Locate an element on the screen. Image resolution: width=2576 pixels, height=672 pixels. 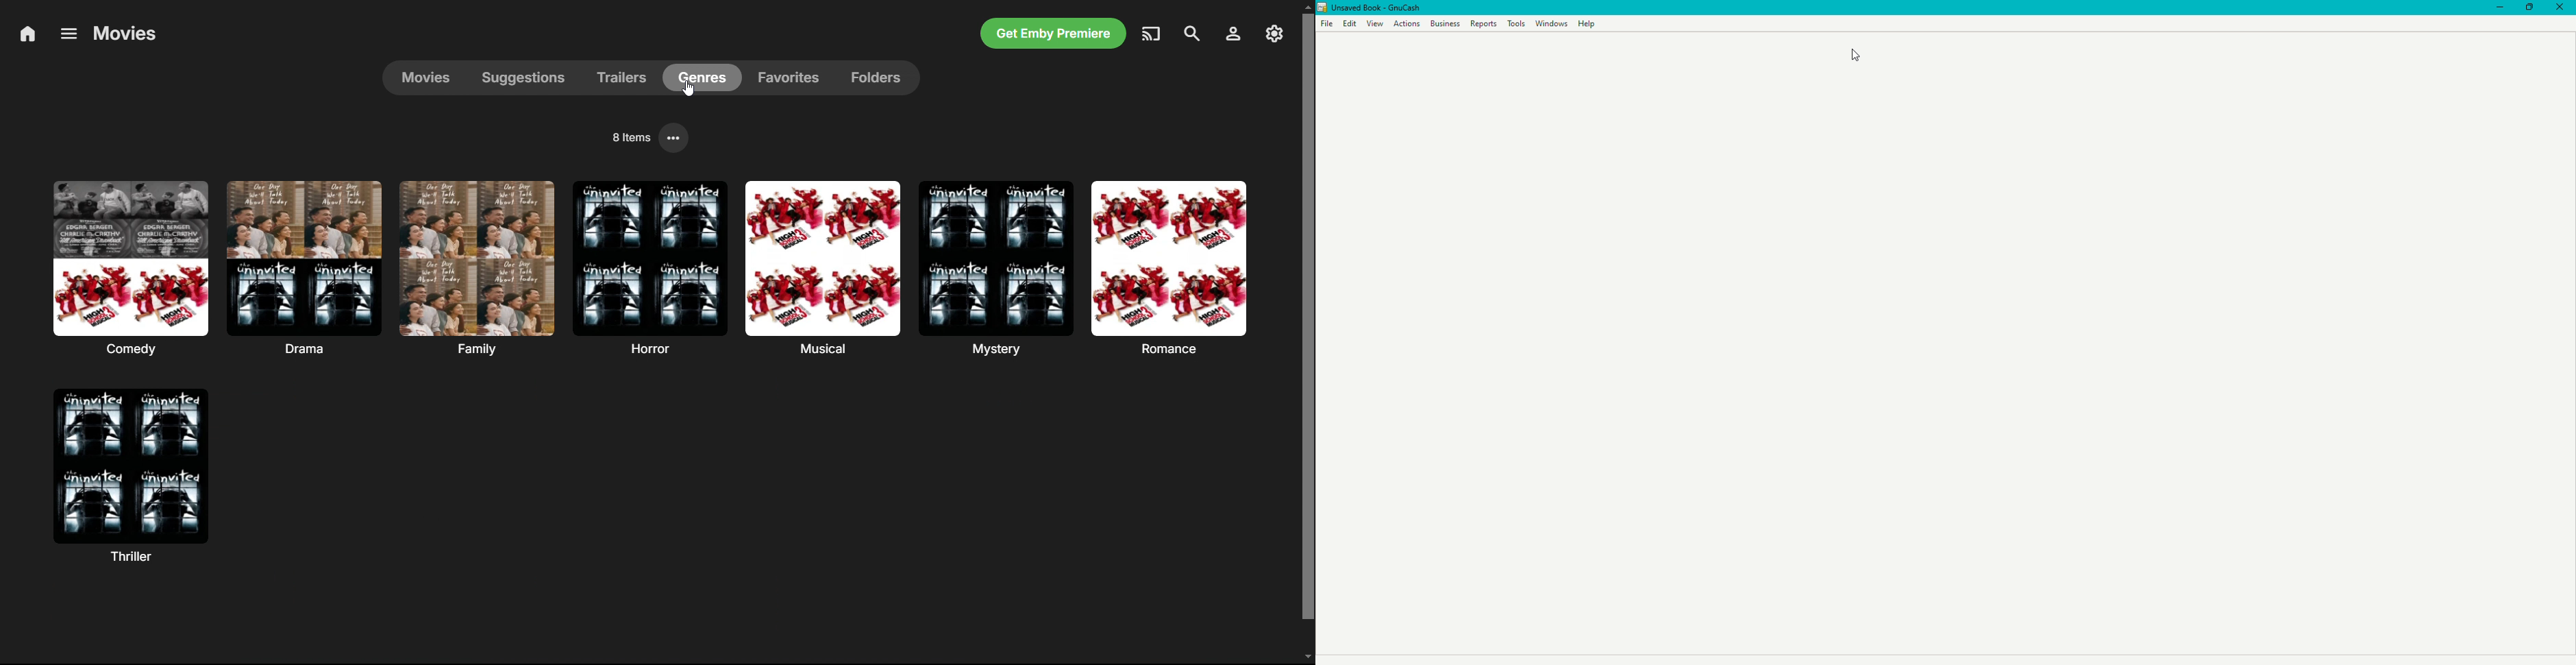
trailers is located at coordinates (628, 78).